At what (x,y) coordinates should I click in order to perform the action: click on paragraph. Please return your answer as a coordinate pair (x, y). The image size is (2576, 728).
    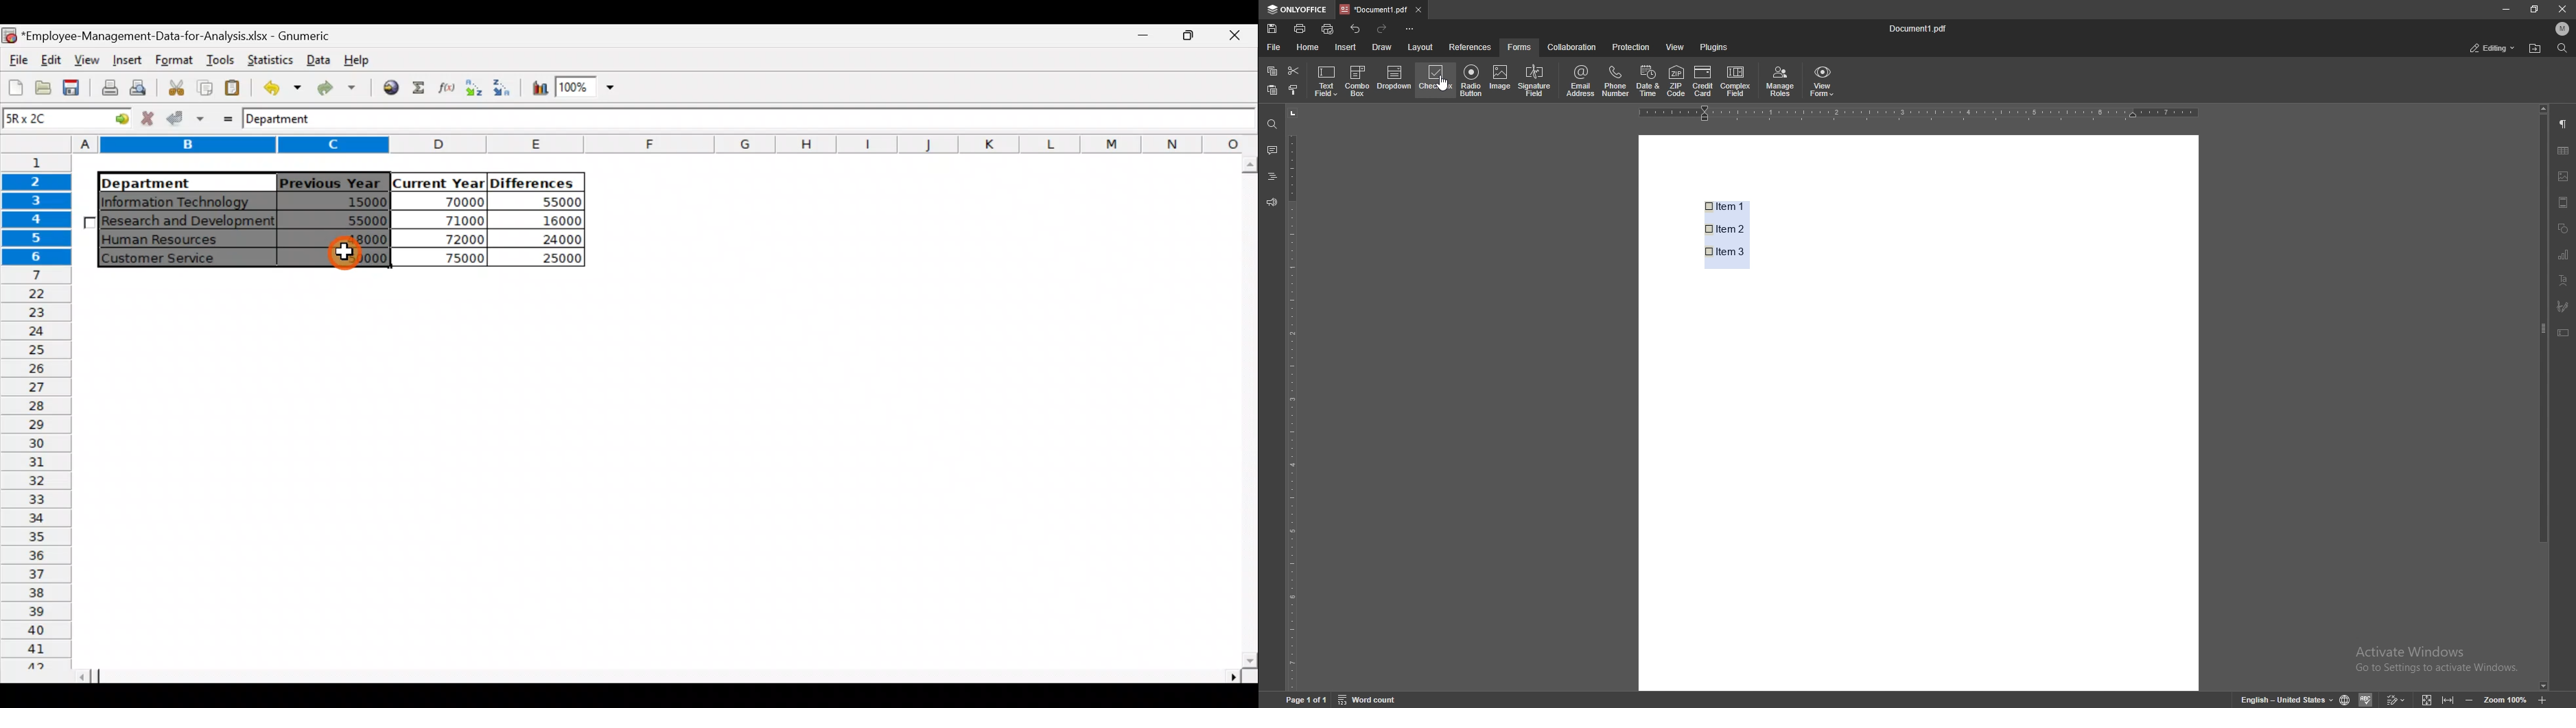
    Looking at the image, I should click on (2564, 124).